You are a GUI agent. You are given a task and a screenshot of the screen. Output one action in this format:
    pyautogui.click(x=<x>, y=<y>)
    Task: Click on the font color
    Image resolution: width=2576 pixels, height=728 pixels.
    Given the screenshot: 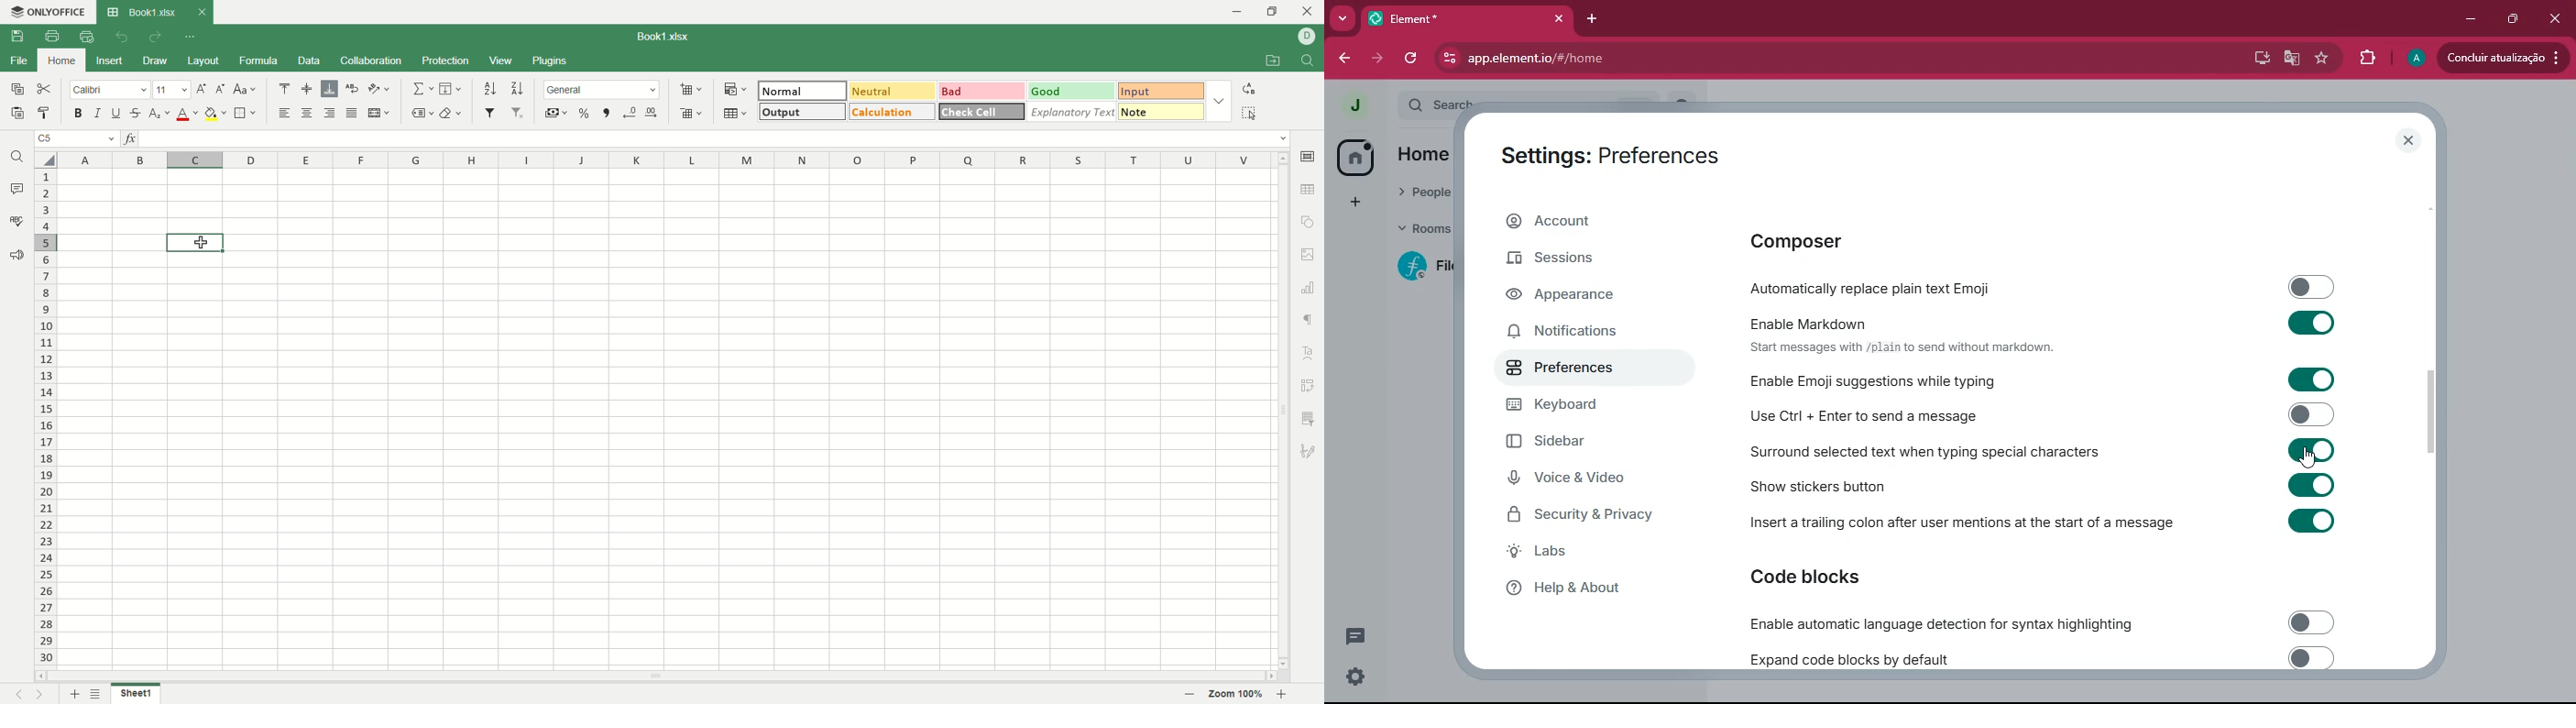 What is the action you would take?
    pyautogui.click(x=185, y=115)
    